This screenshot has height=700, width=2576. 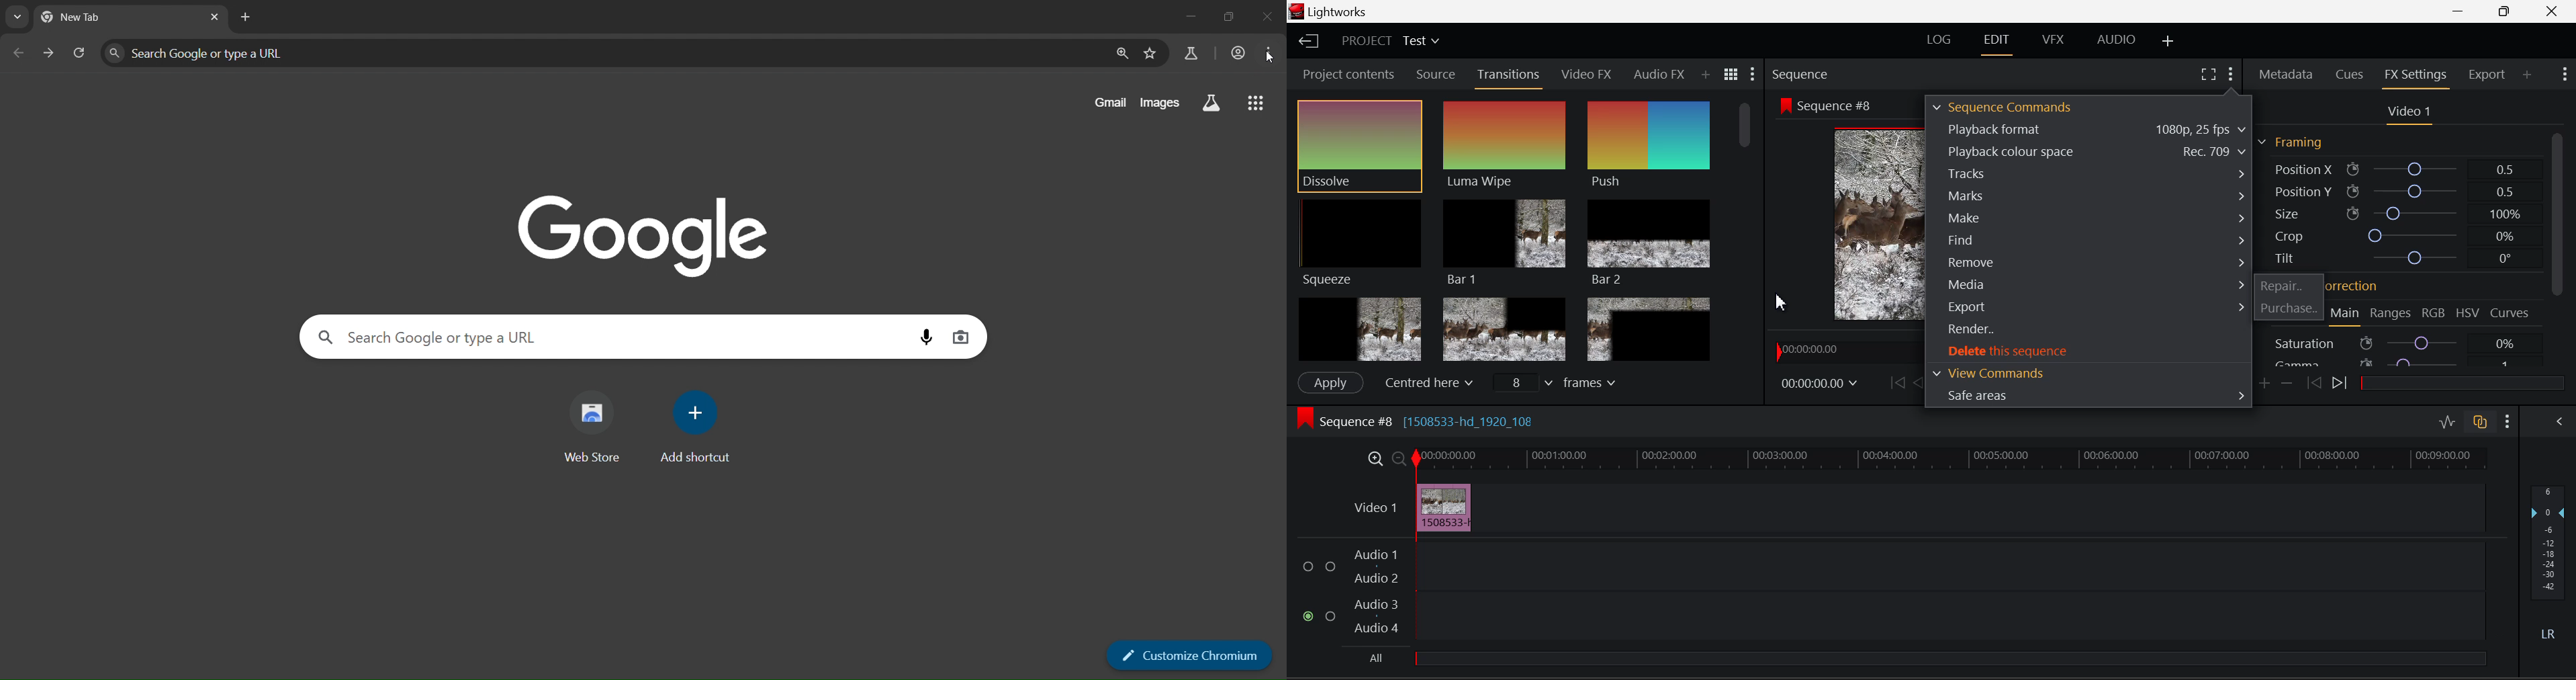 What do you see at coordinates (1942, 40) in the screenshot?
I see `LOG Layout` at bounding box center [1942, 40].